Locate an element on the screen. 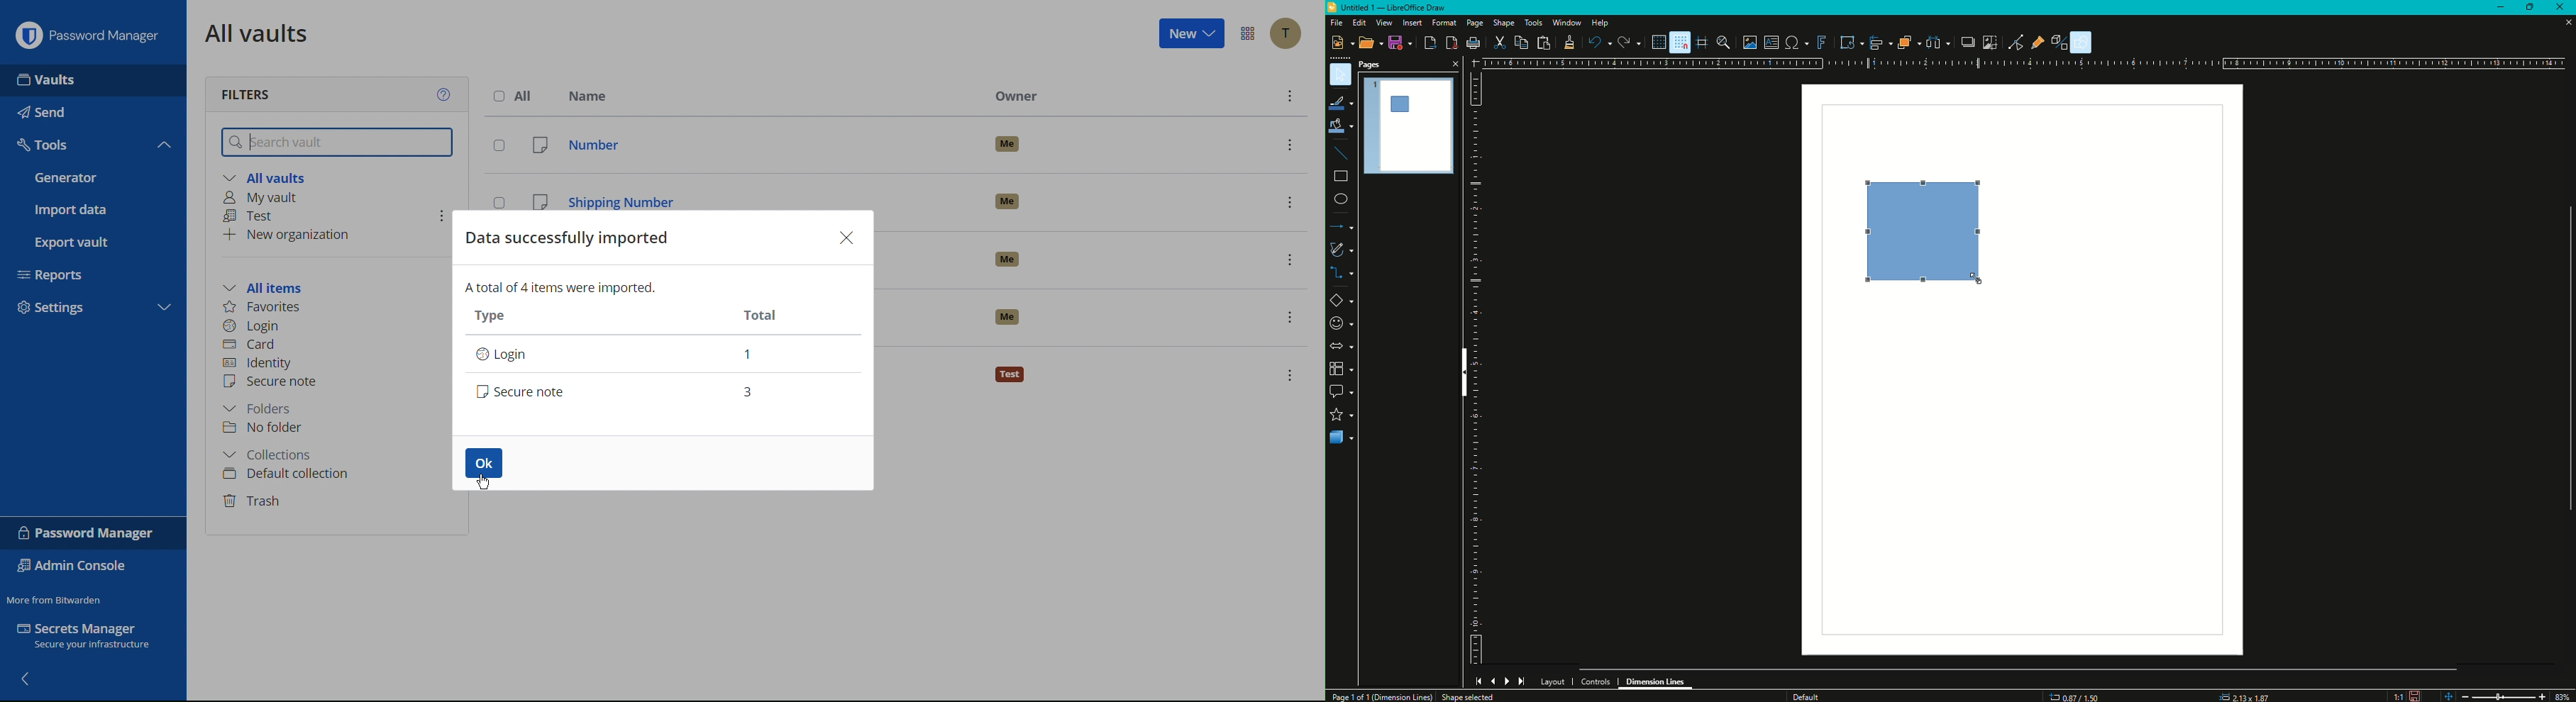 The height and width of the screenshot is (728, 2576). Sketch is located at coordinates (1342, 249).